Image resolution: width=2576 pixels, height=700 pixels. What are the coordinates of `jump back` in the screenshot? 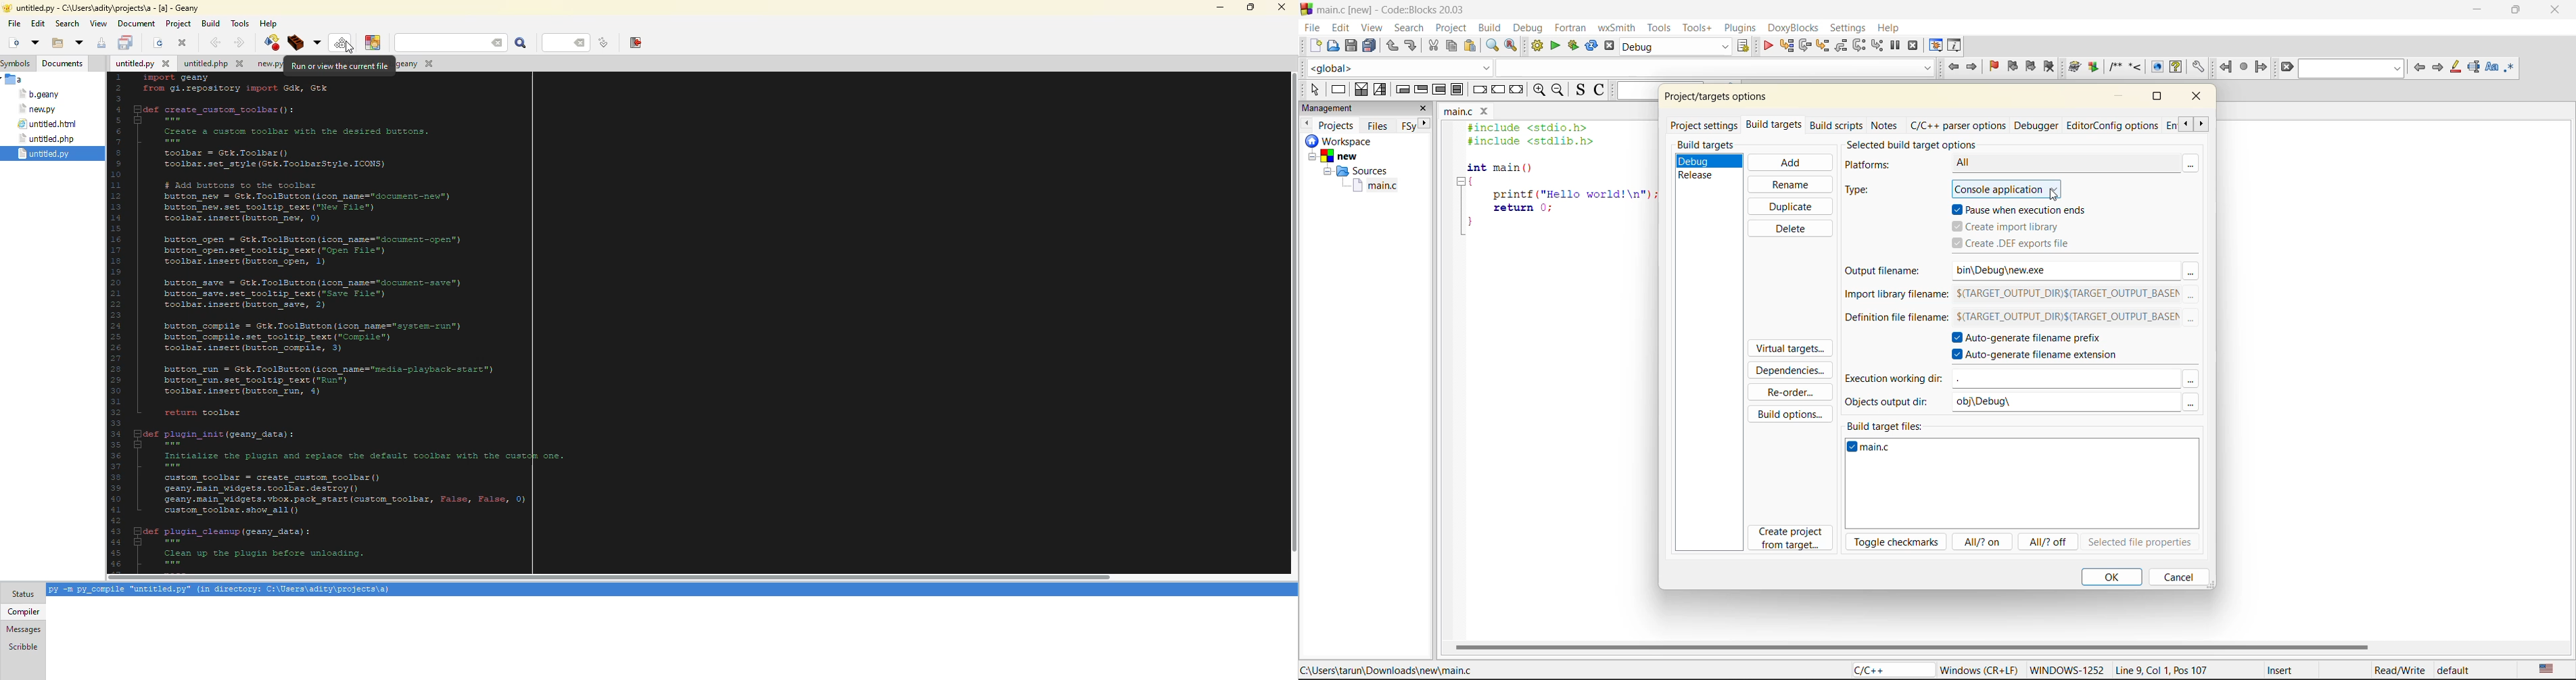 It's located at (1953, 69).